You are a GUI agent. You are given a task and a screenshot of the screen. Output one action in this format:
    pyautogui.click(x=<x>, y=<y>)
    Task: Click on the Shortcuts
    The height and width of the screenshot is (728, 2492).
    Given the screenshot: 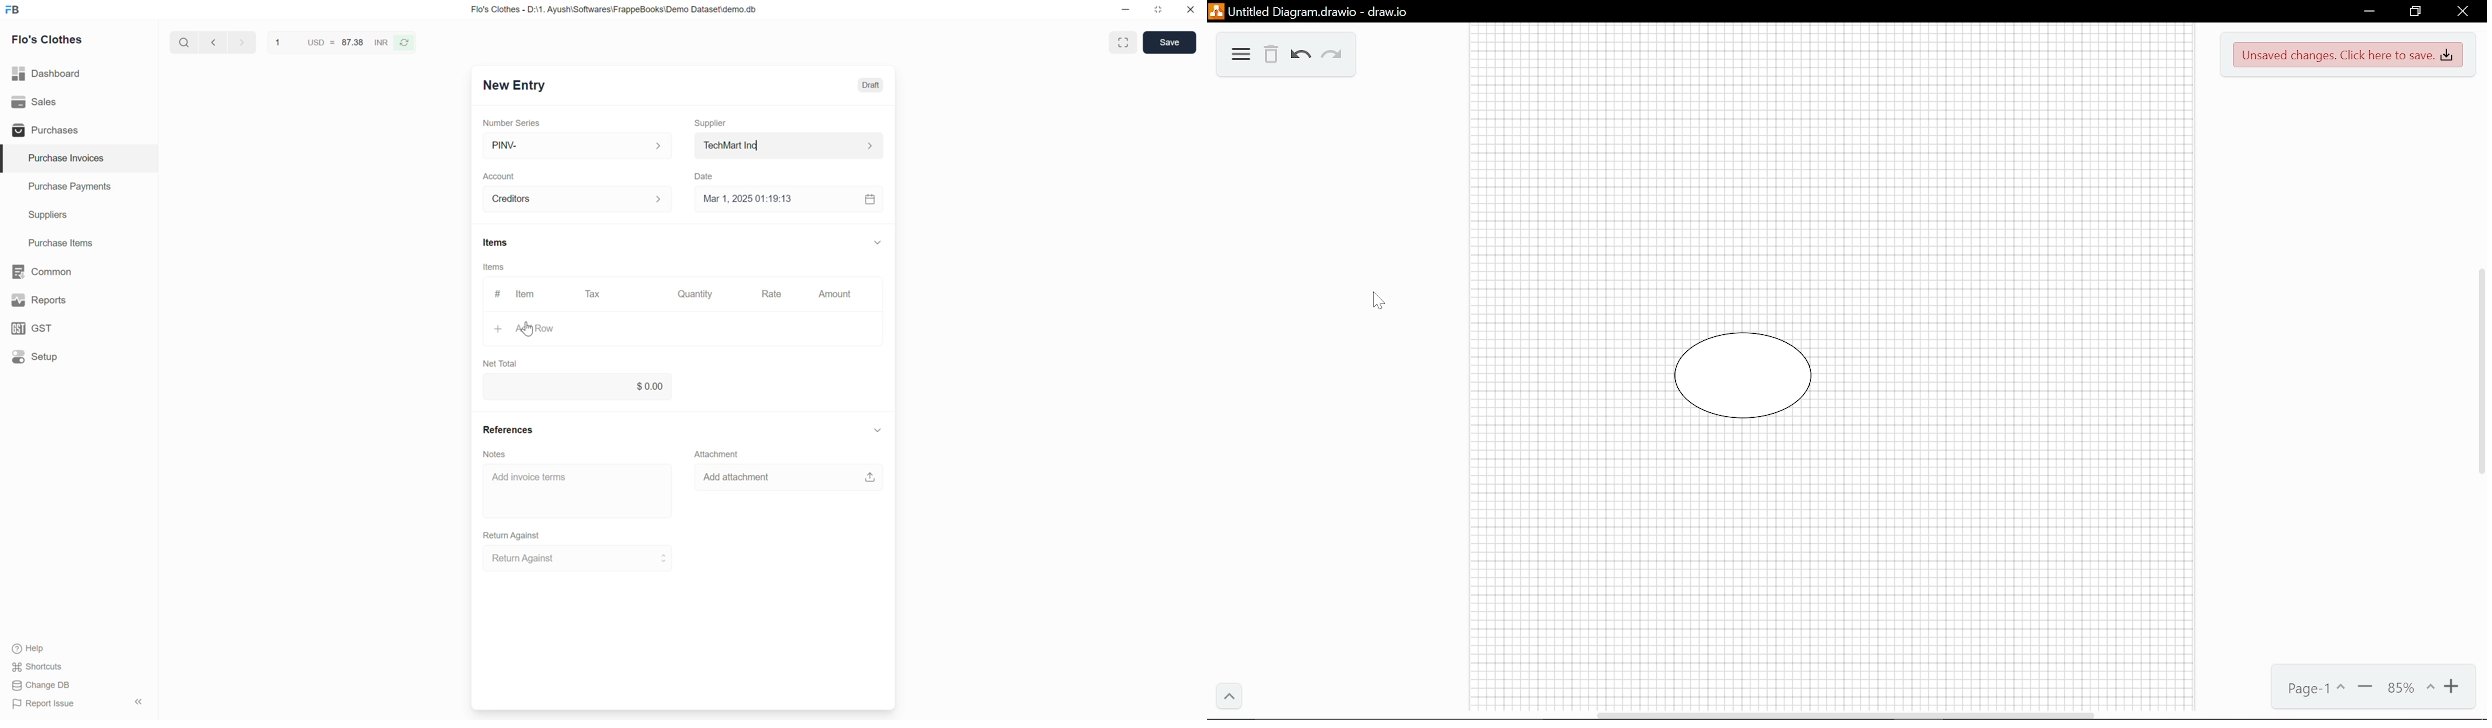 What is the action you would take?
    pyautogui.click(x=39, y=668)
    